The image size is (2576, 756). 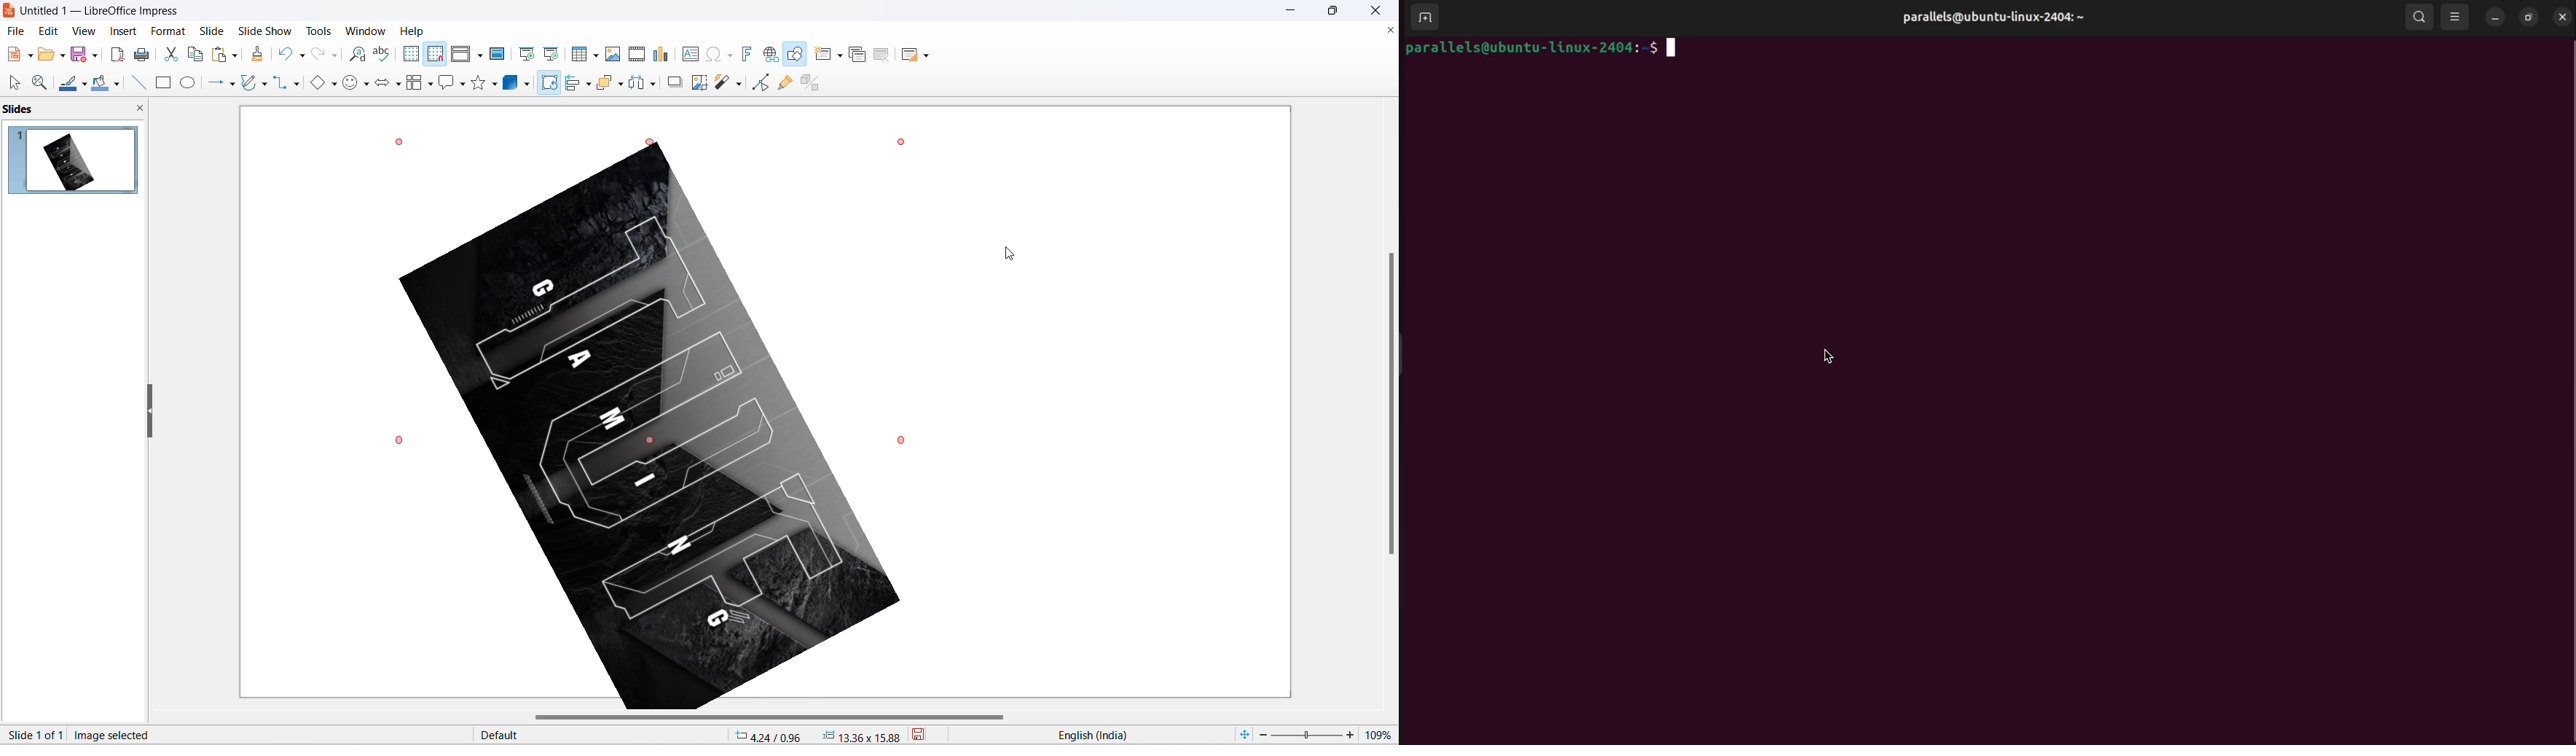 What do you see at coordinates (1128, 735) in the screenshot?
I see `text language` at bounding box center [1128, 735].